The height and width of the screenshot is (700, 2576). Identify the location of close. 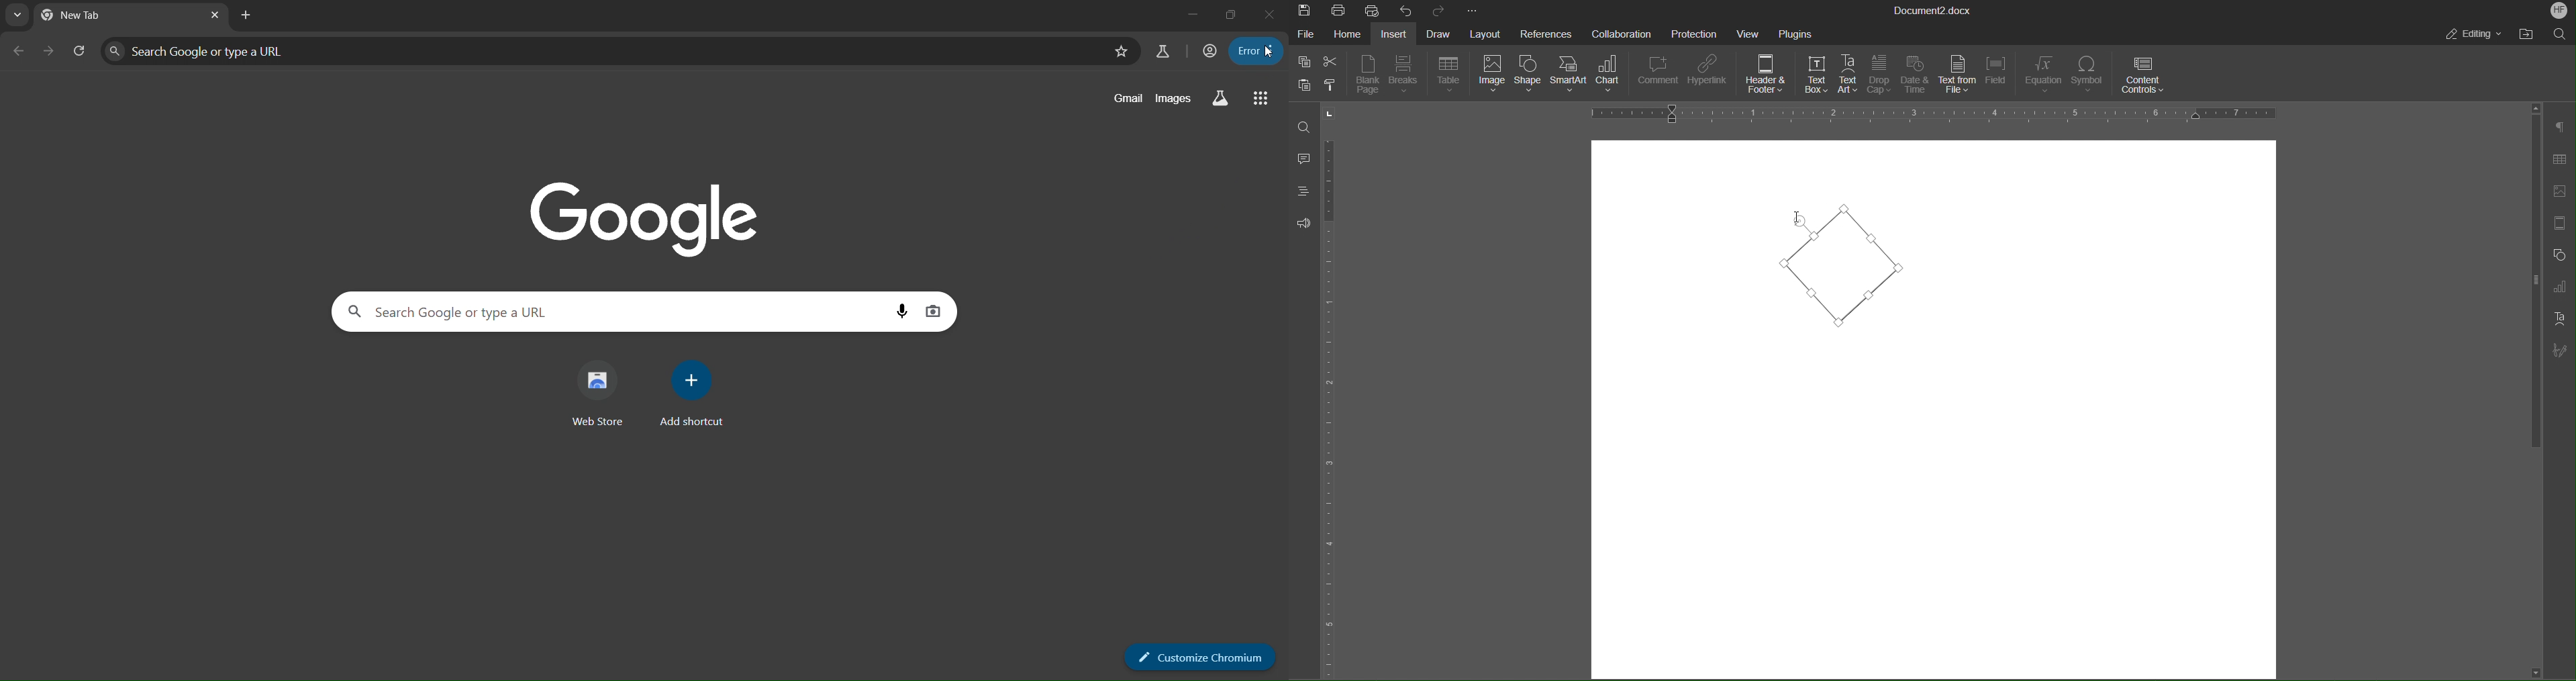
(1272, 15).